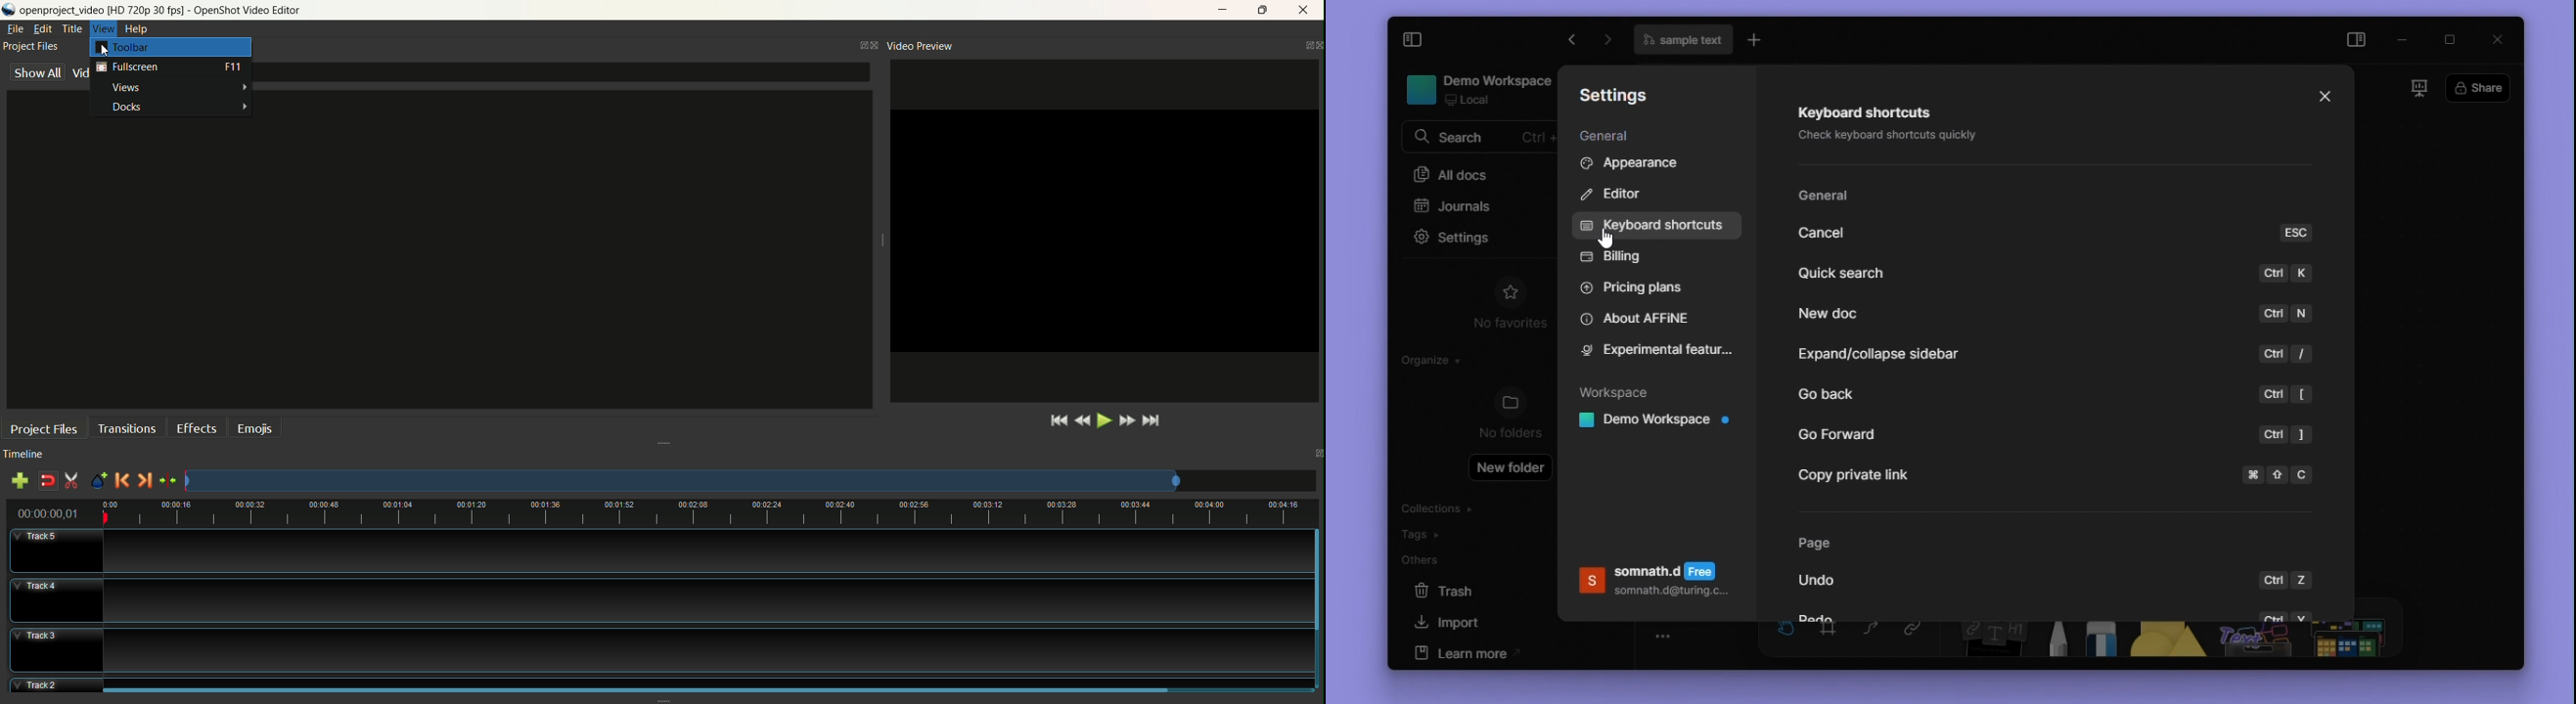 The width and height of the screenshot is (2576, 728). Describe the element at coordinates (1611, 137) in the screenshot. I see `General` at that location.